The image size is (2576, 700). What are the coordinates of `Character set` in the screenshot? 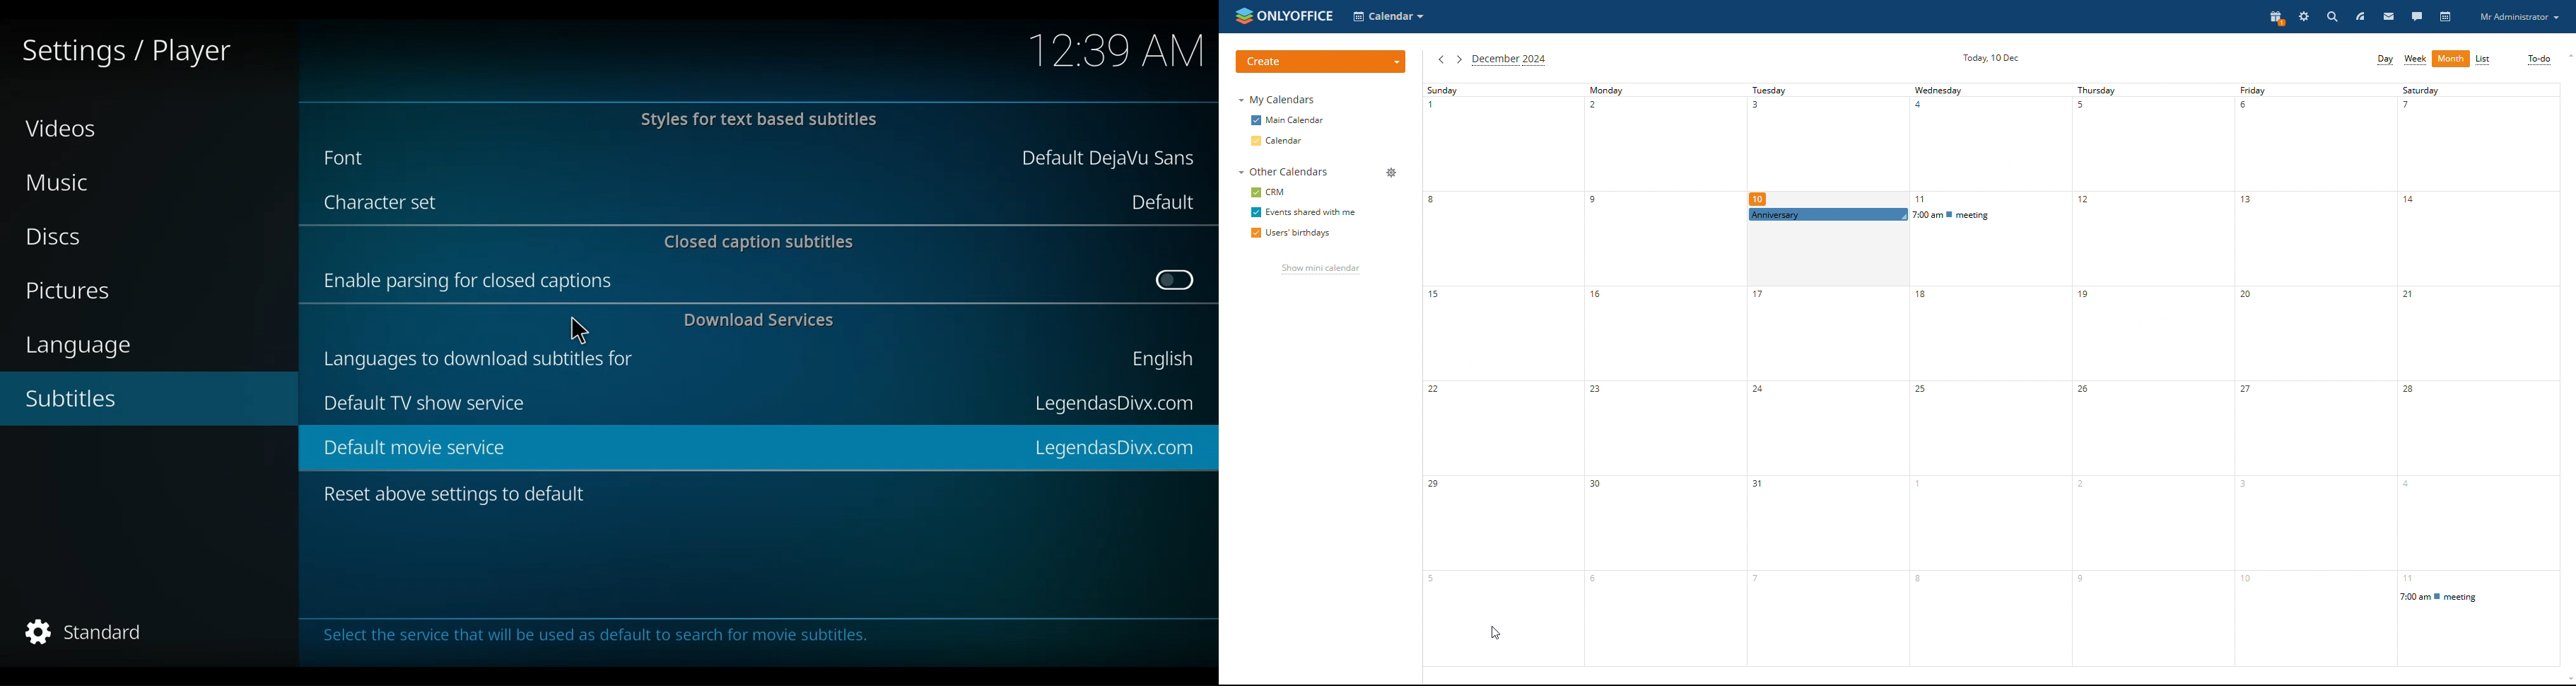 It's located at (385, 205).